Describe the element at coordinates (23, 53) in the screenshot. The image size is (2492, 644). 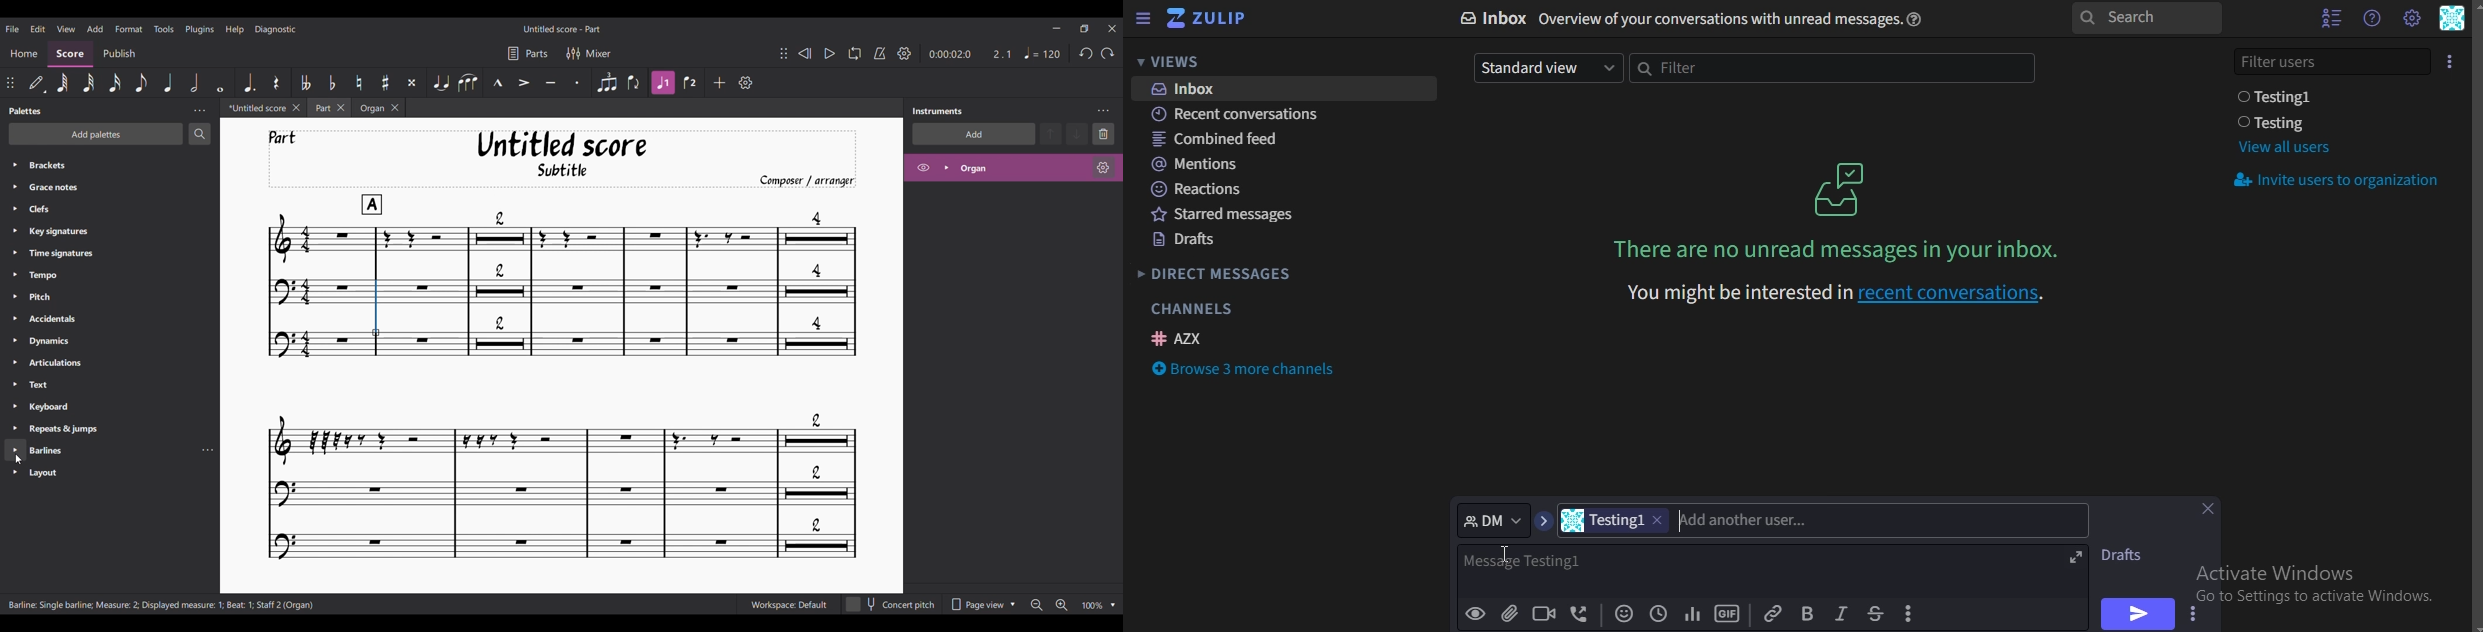
I see `Home section` at that location.